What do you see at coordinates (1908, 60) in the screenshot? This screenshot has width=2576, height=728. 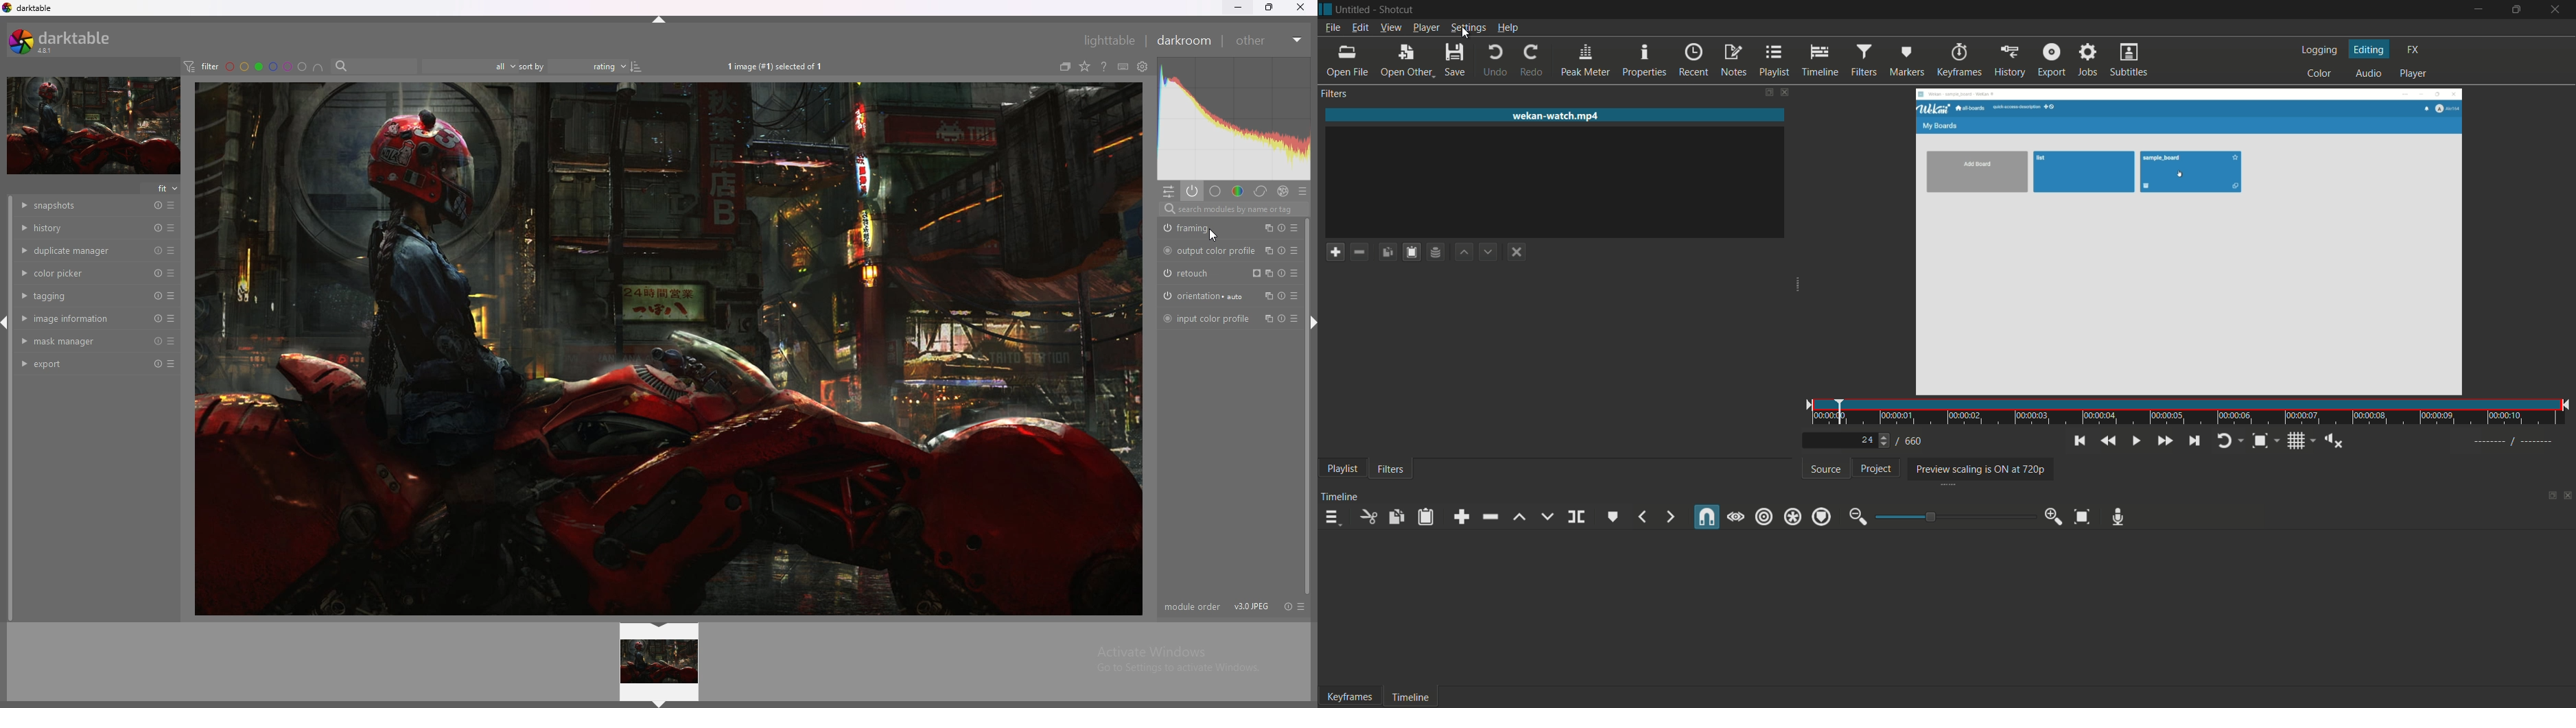 I see `markers` at bounding box center [1908, 60].